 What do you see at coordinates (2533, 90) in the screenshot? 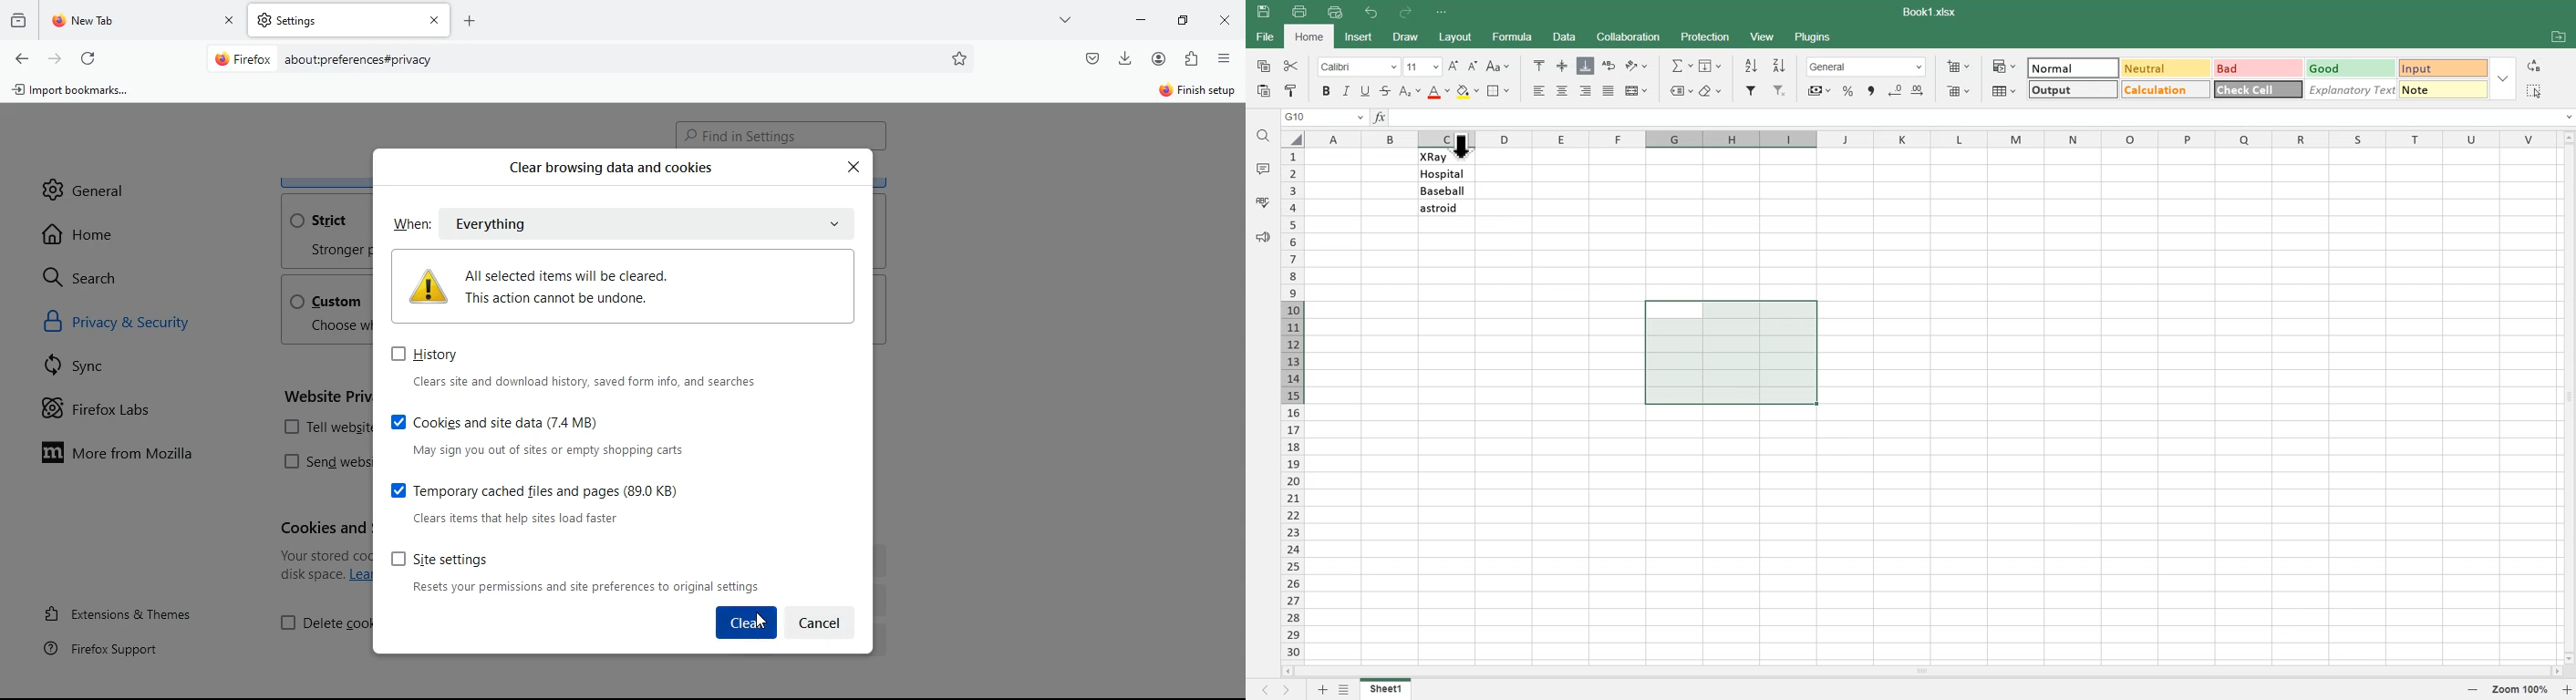
I see `Select all` at bounding box center [2533, 90].